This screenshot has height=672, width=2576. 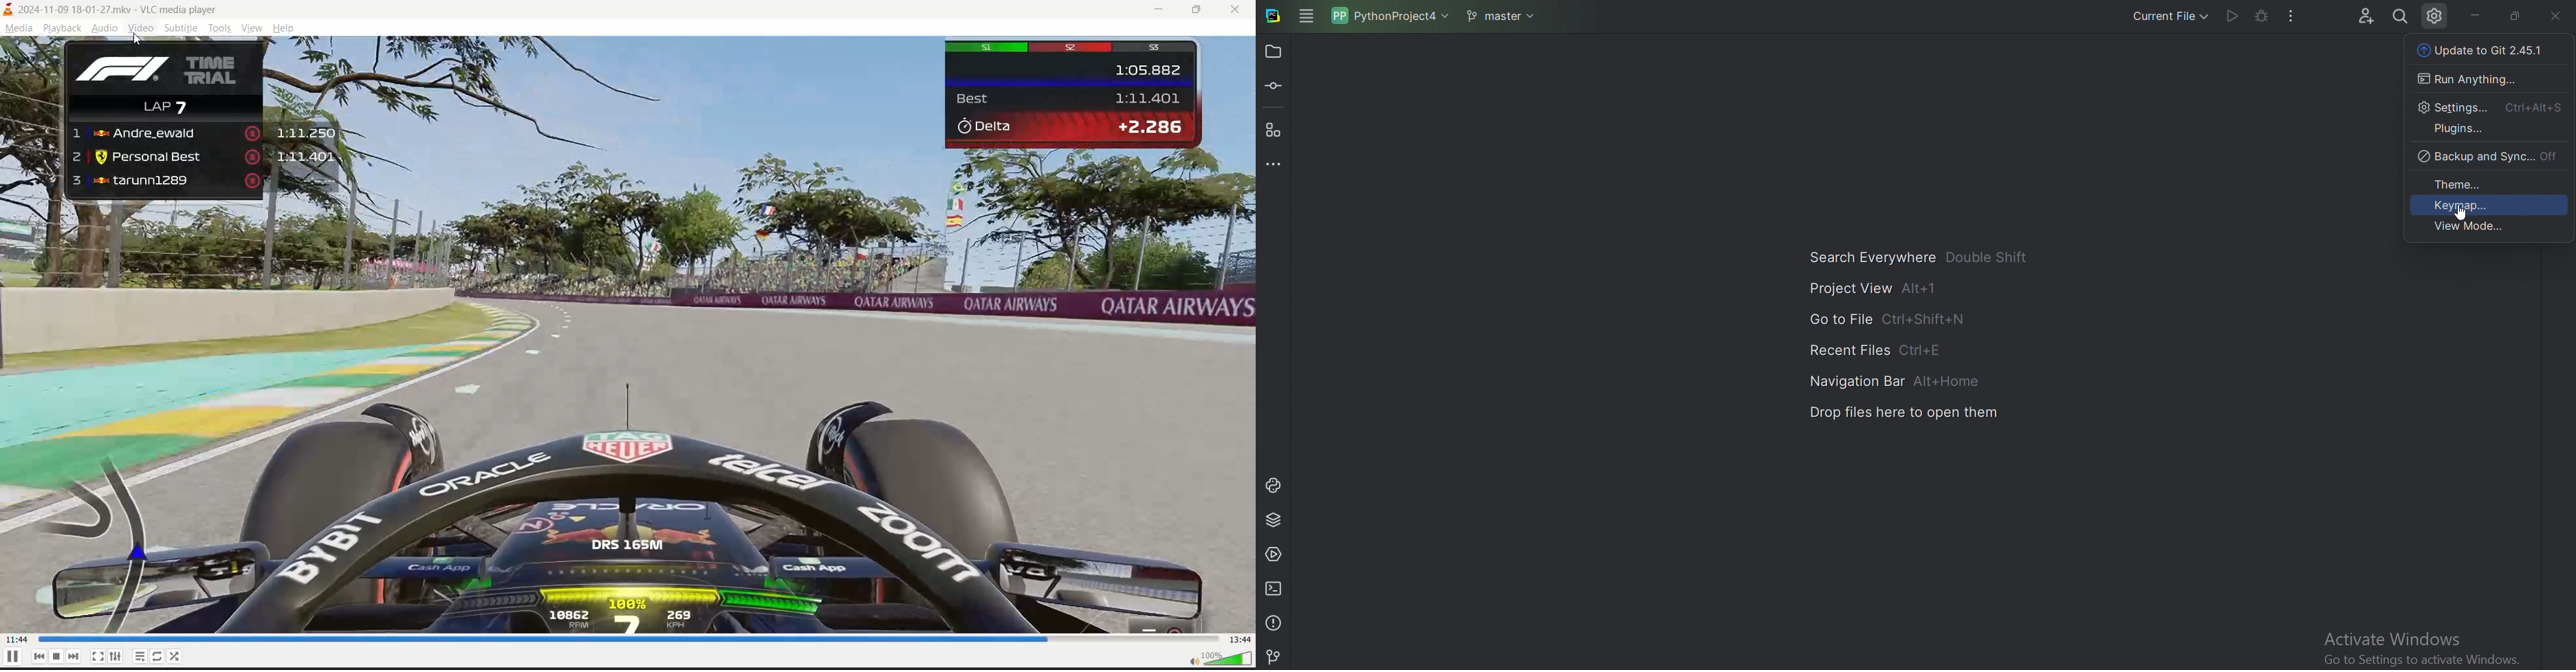 I want to click on video, so click(x=625, y=334).